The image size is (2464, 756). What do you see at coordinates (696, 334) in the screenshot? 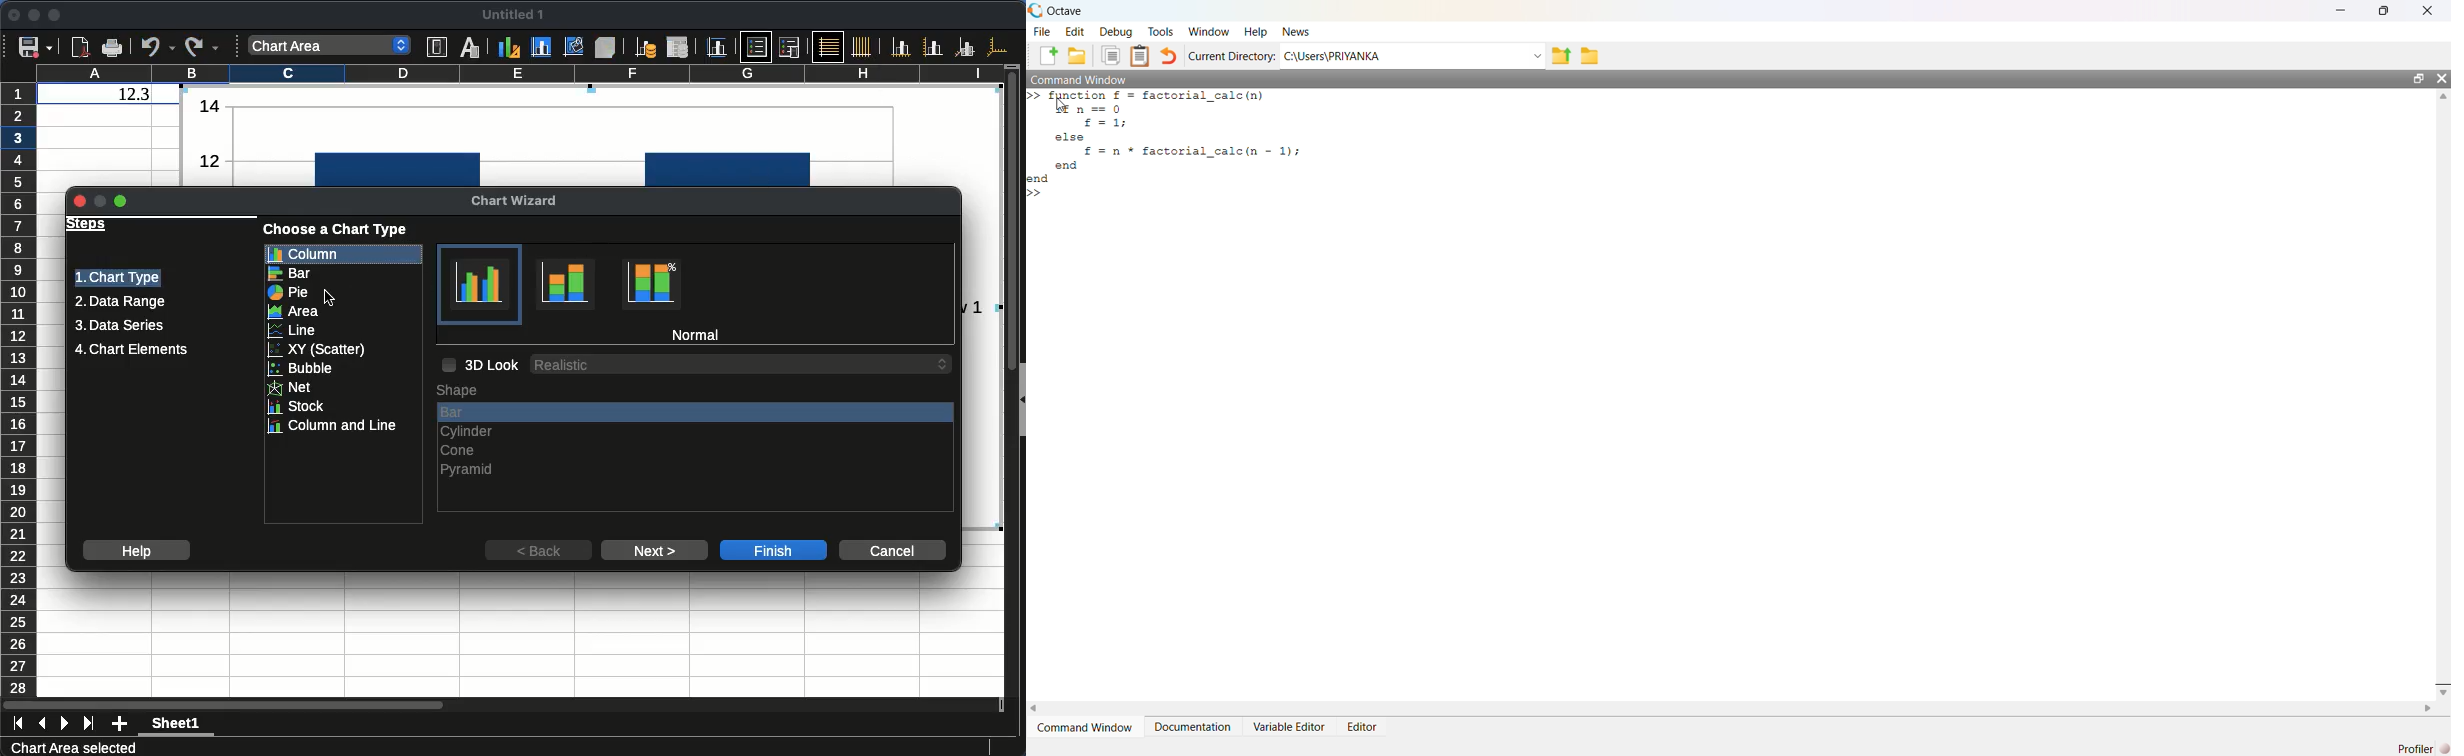
I see `normal` at bounding box center [696, 334].